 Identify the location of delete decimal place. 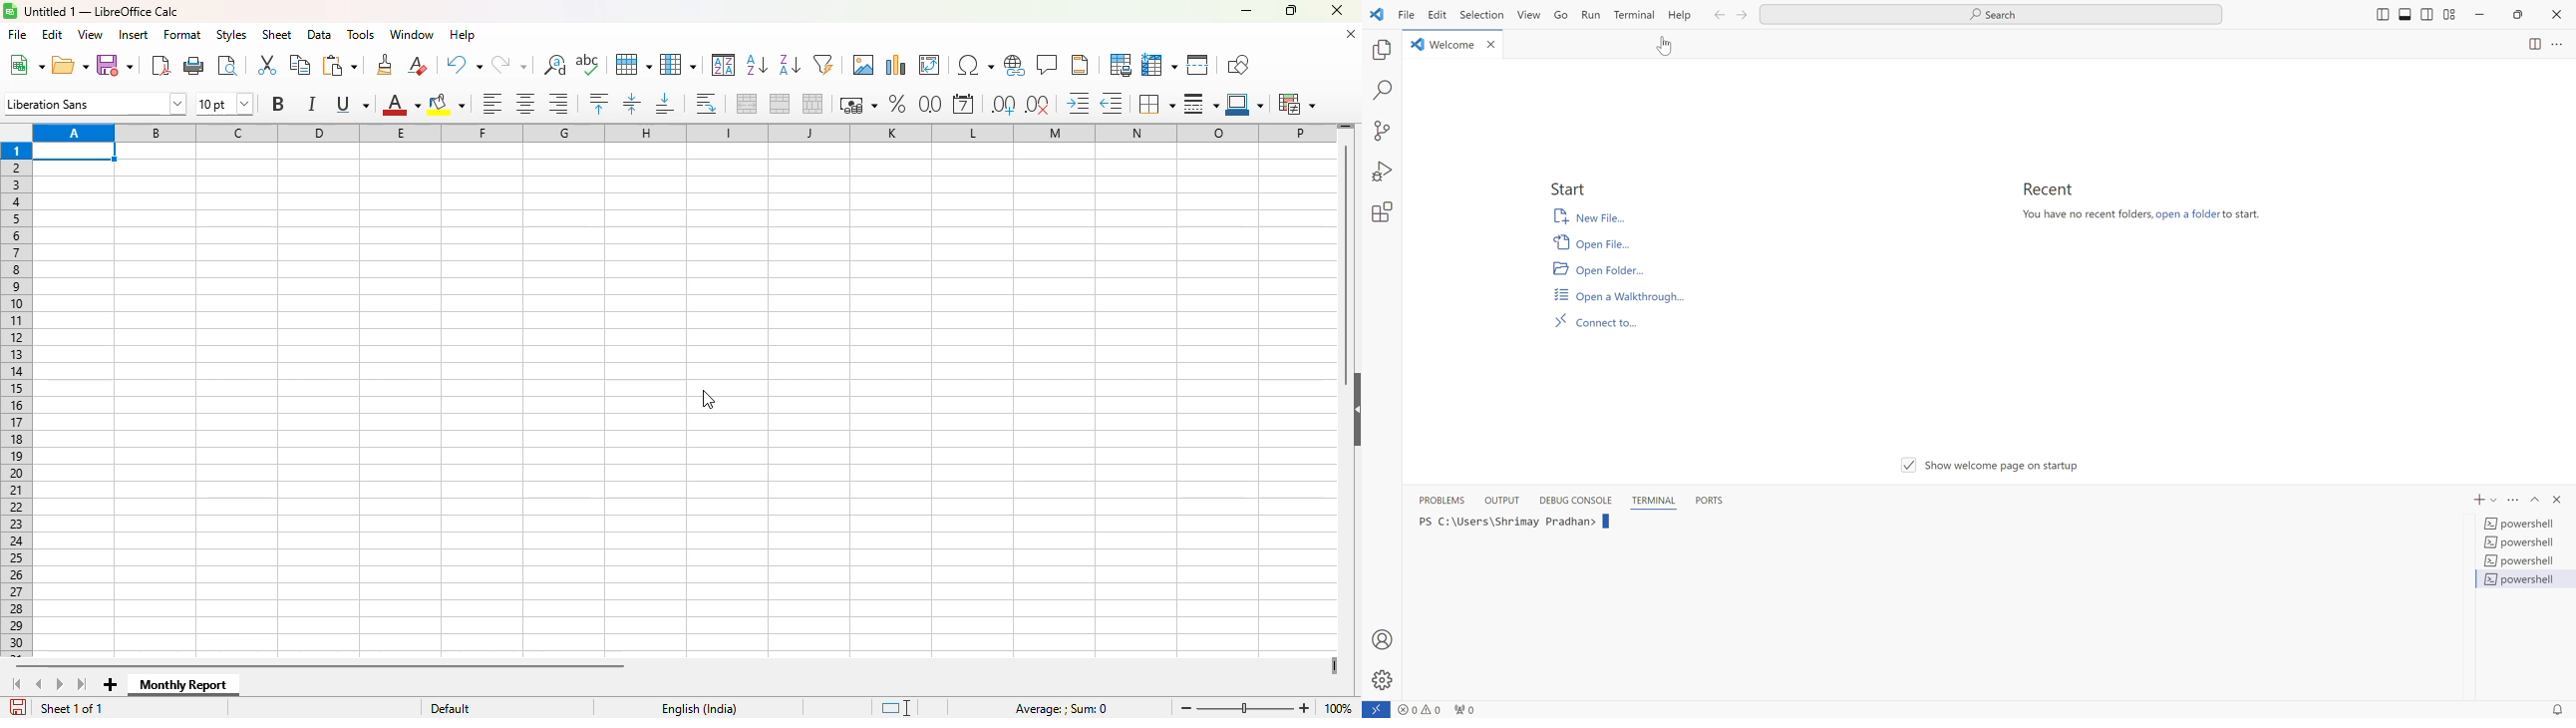
(1039, 105).